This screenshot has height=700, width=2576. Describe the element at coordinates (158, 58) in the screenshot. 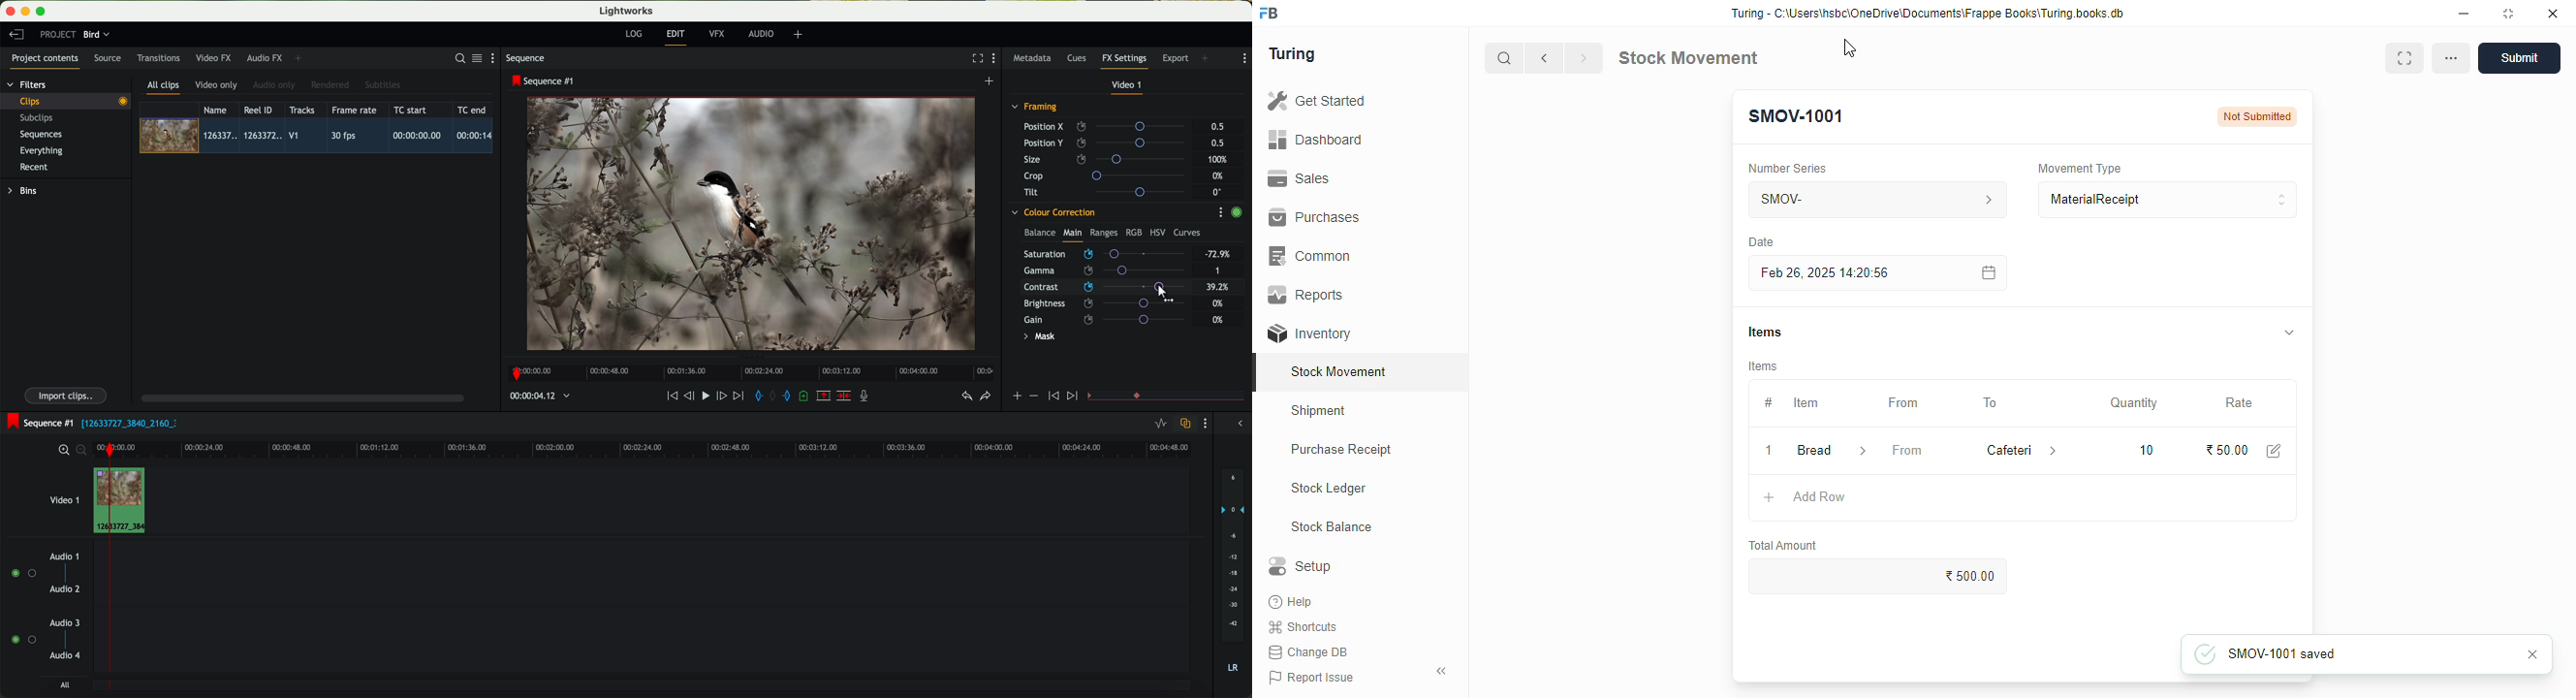

I see `transitions` at that location.